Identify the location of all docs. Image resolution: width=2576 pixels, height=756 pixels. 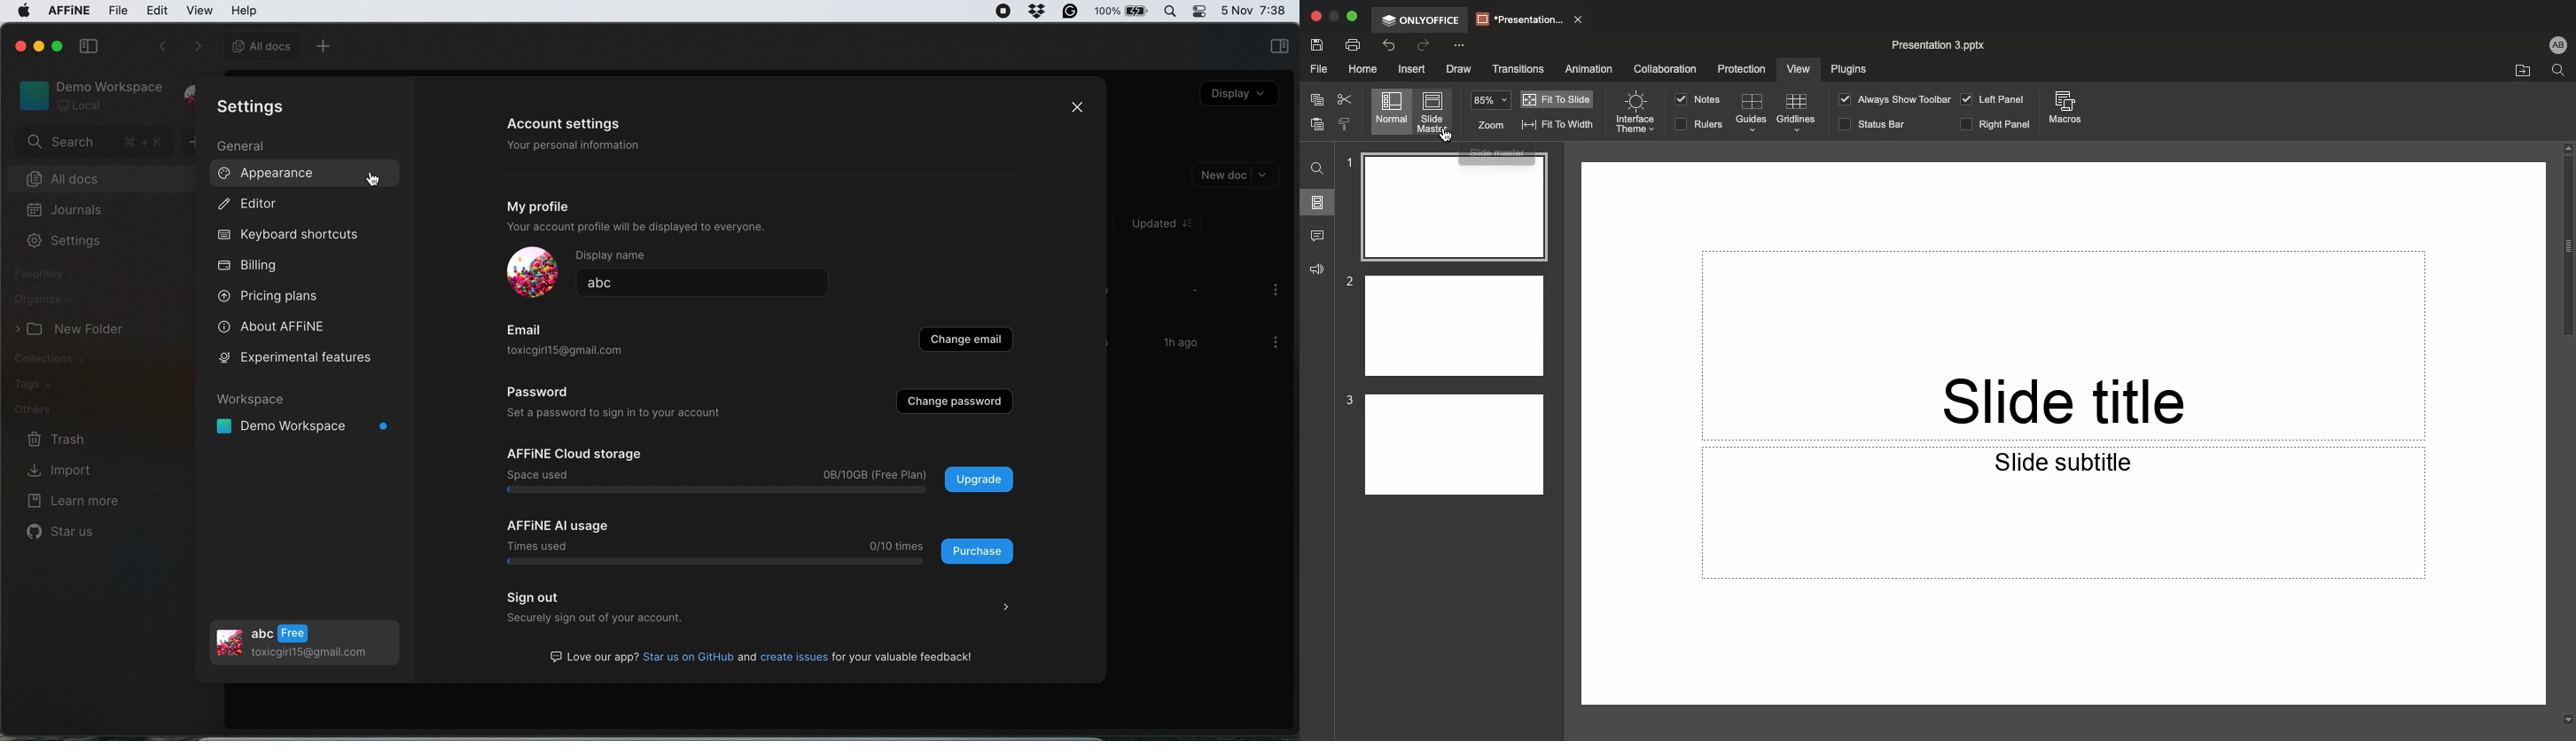
(92, 178).